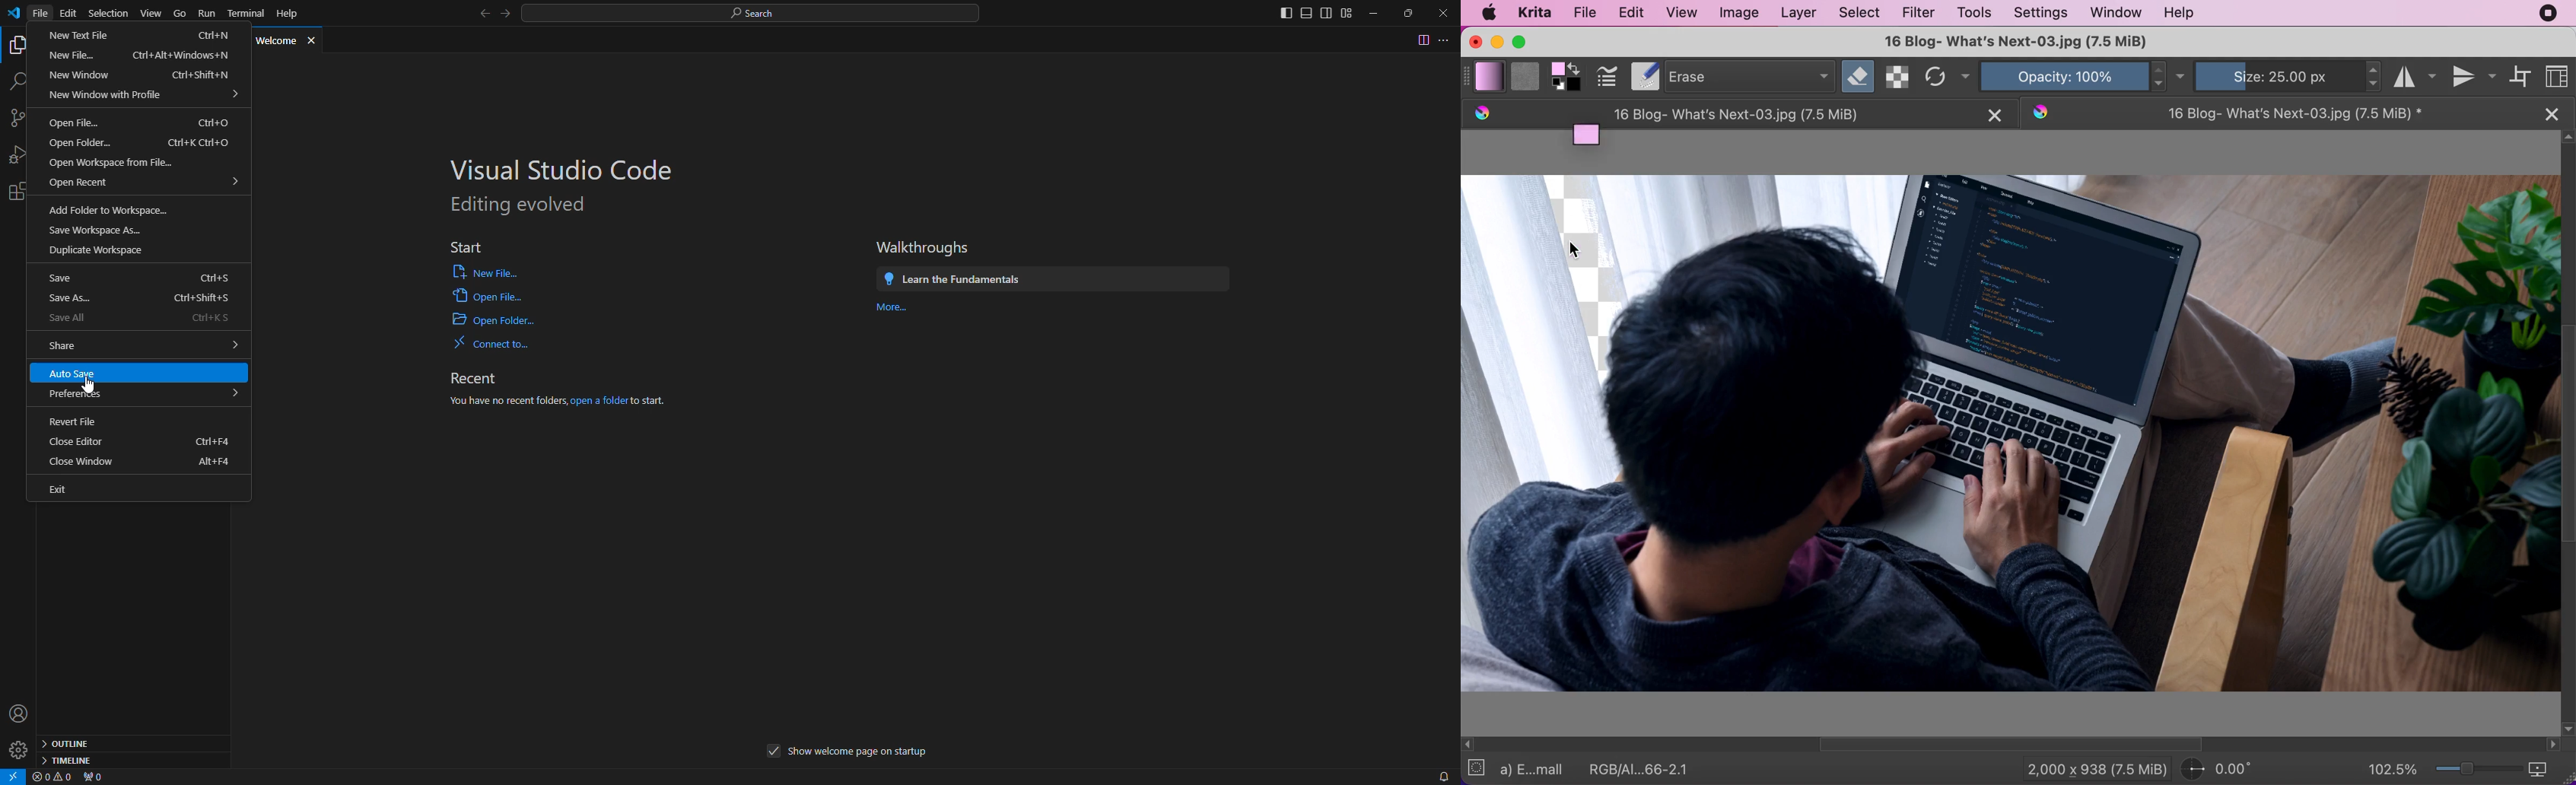  What do you see at coordinates (24, 119) in the screenshot?
I see `source control` at bounding box center [24, 119].